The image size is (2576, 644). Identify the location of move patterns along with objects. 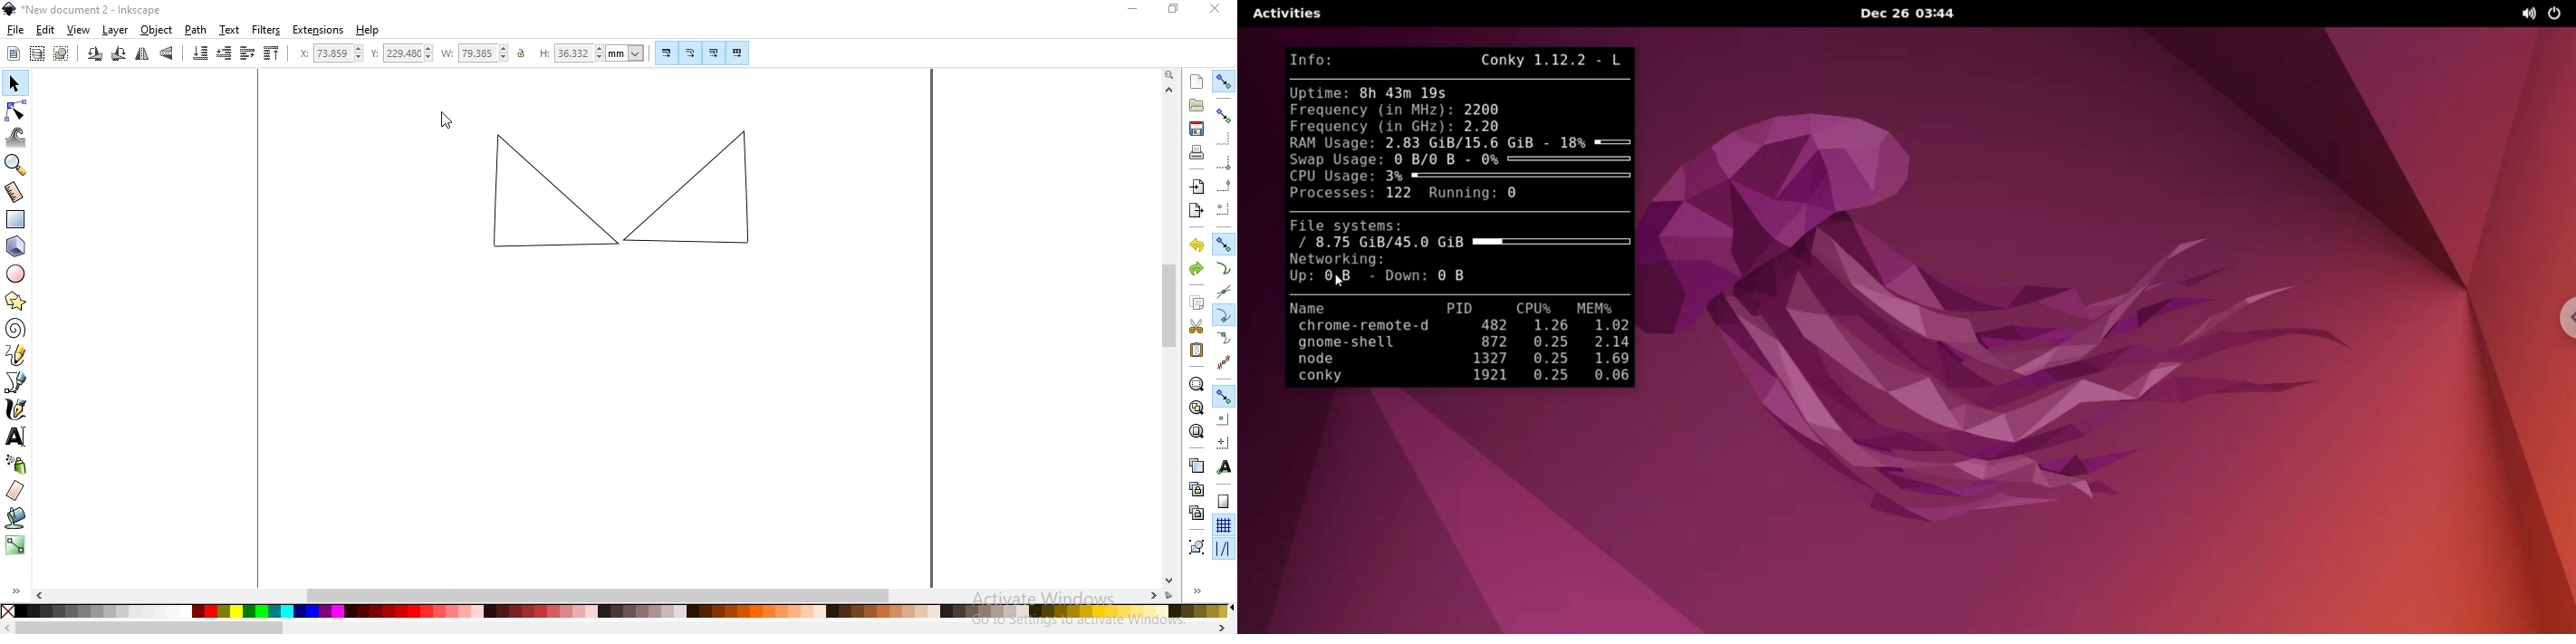
(737, 51).